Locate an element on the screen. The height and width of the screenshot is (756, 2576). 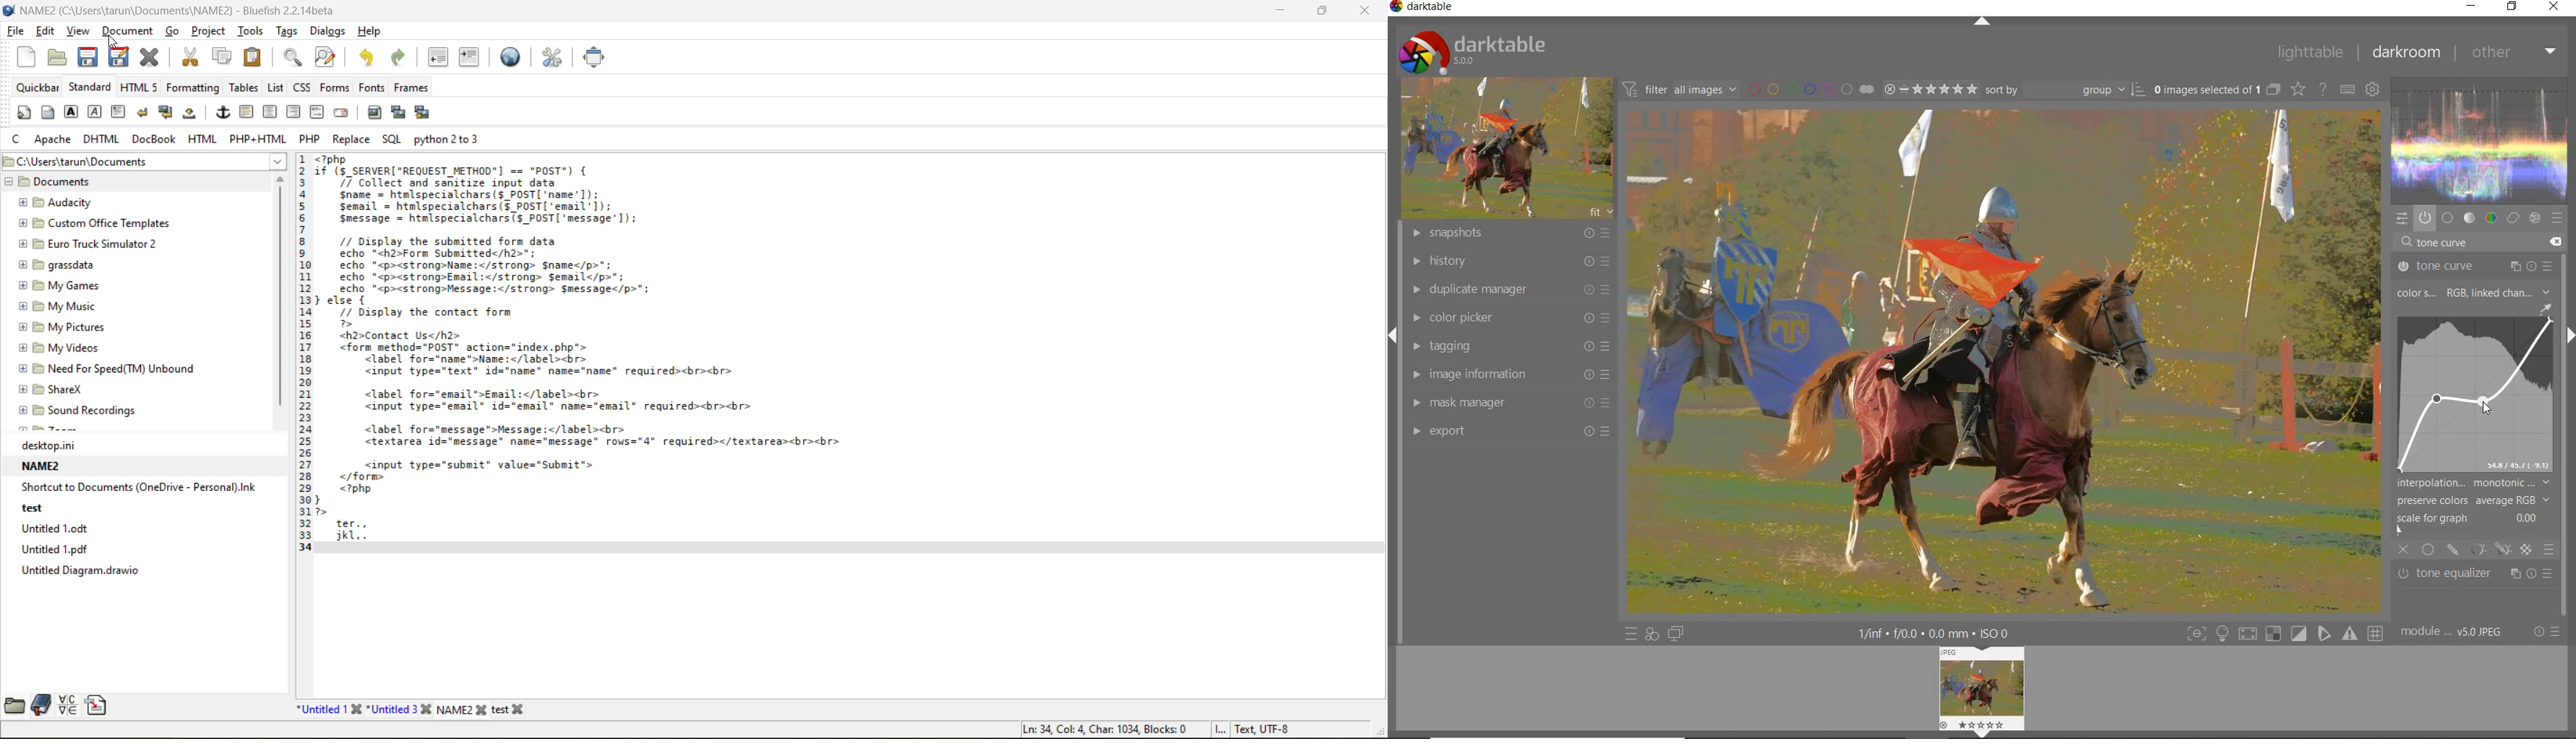
insert image is located at coordinates (373, 113).